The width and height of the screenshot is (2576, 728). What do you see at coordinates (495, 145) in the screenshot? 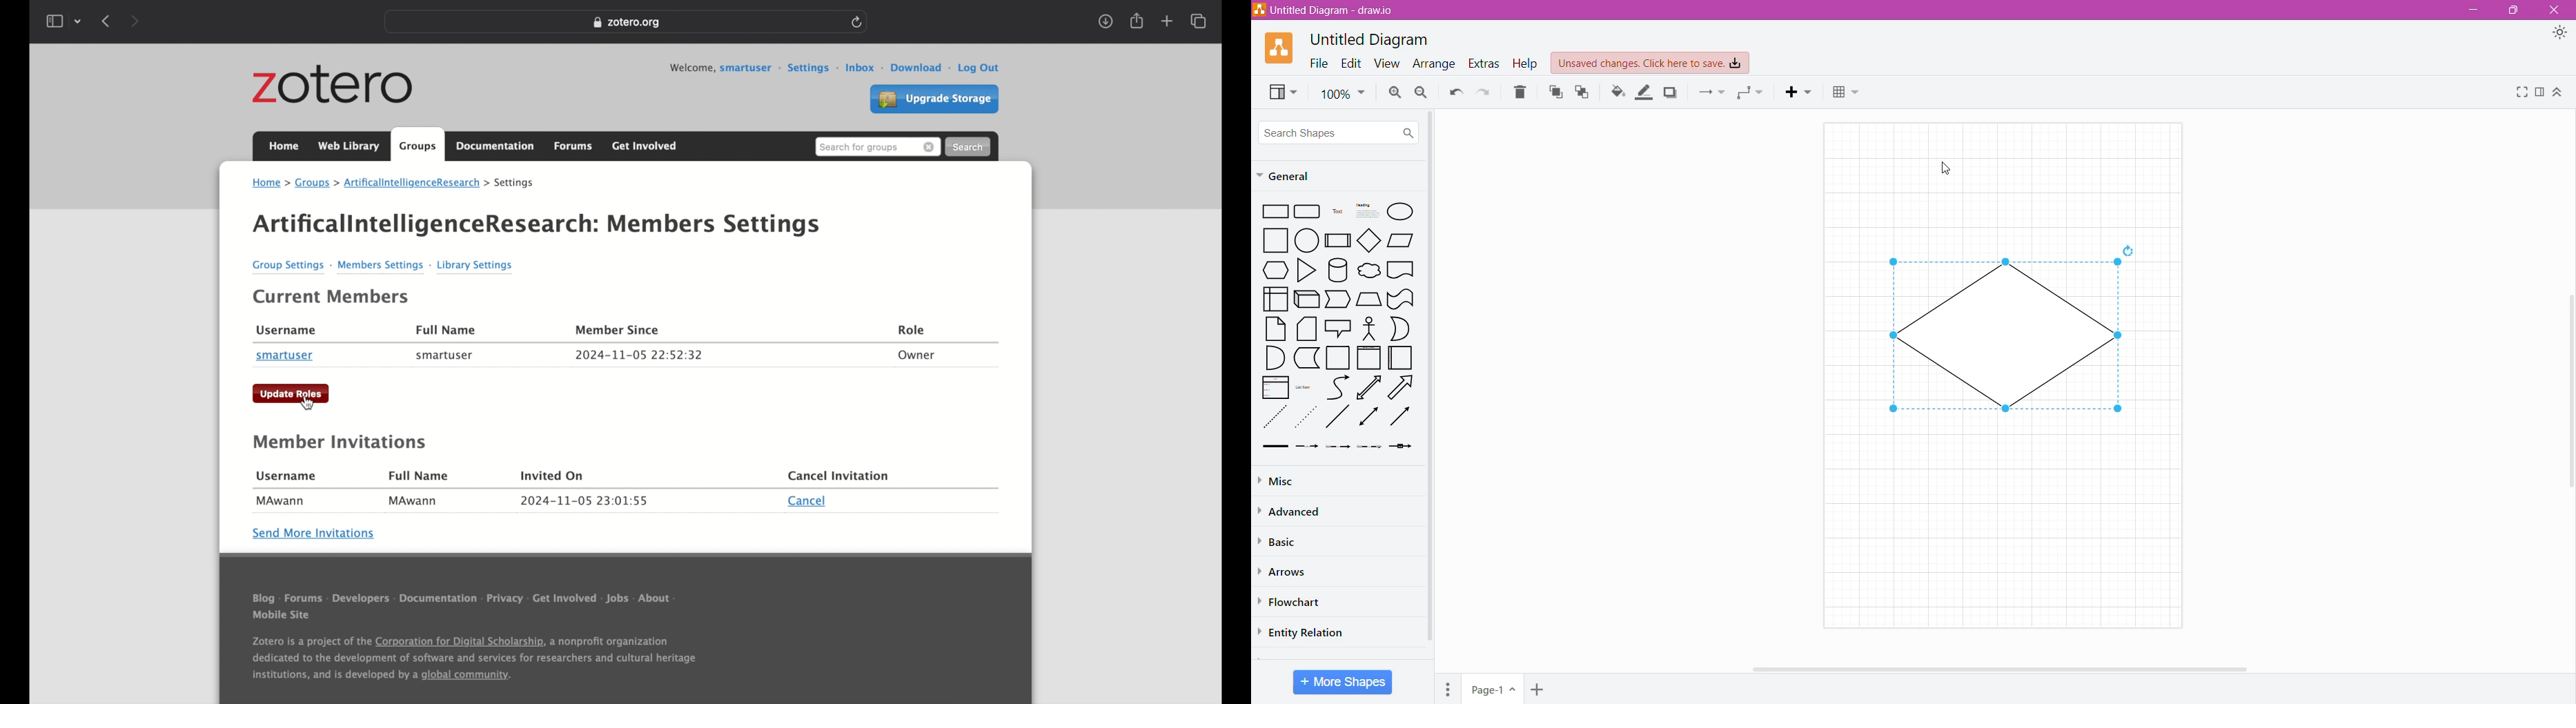
I see `documentation` at bounding box center [495, 145].